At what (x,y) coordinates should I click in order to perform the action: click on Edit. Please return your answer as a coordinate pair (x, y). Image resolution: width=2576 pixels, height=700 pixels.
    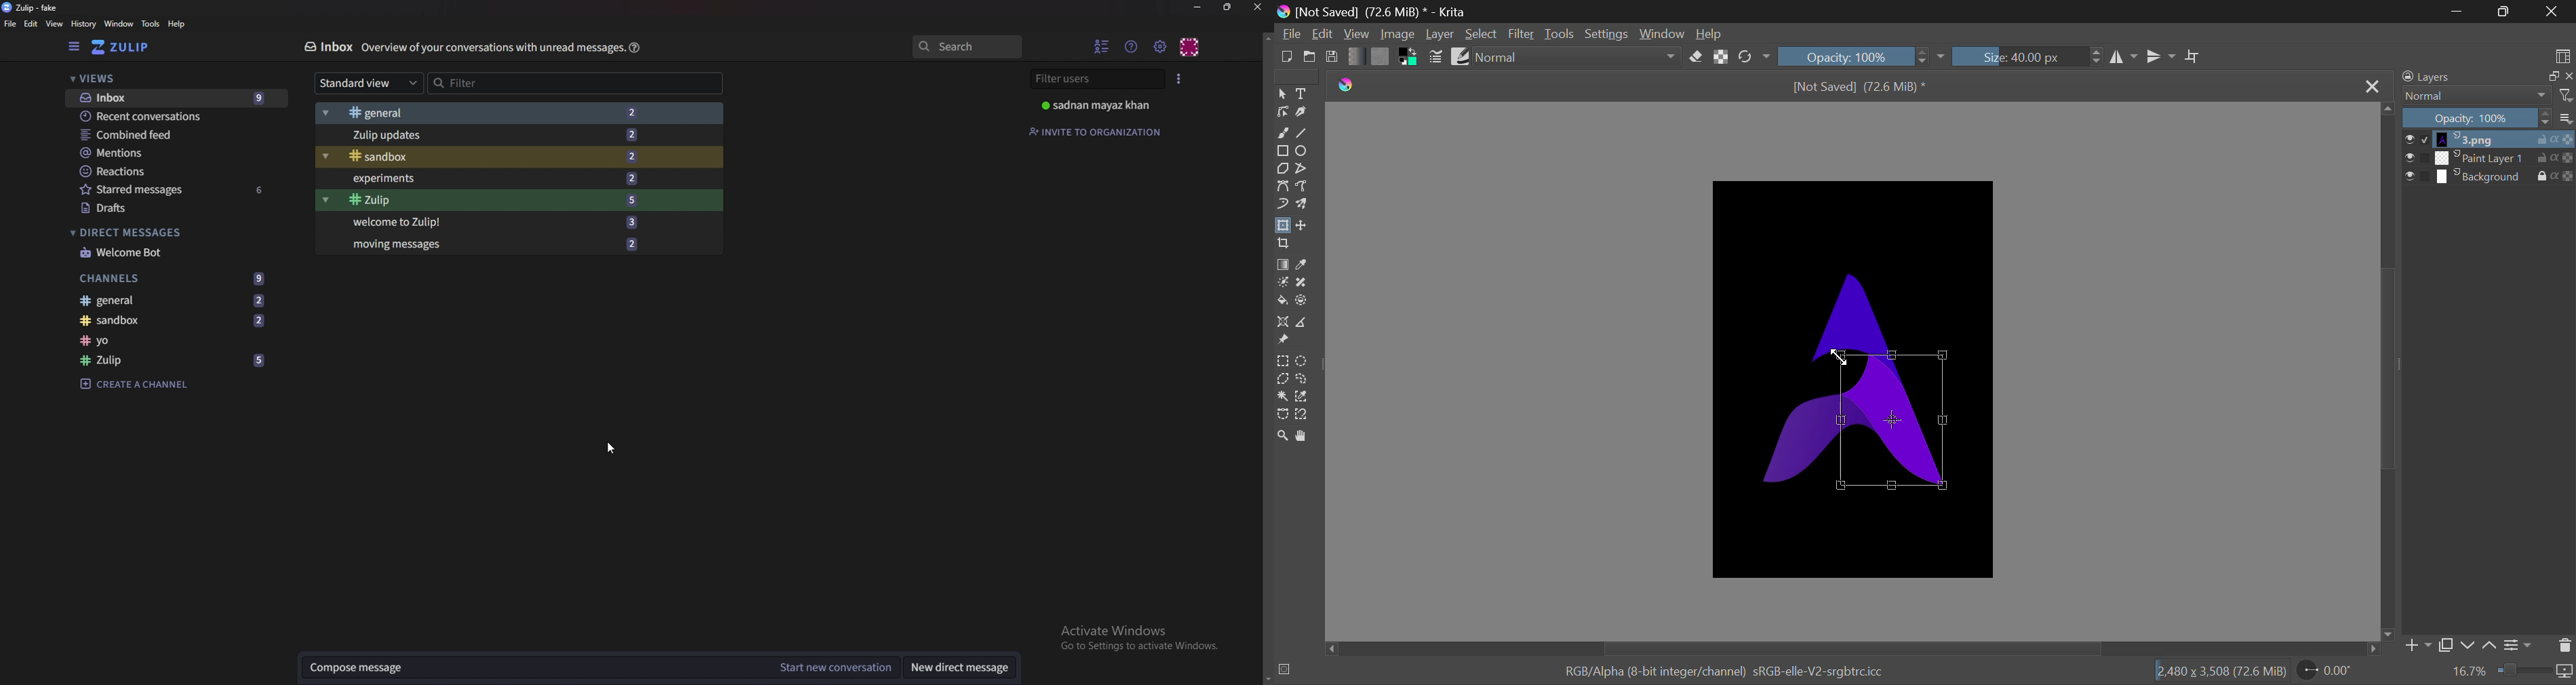
    Looking at the image, I should click on (31, 25).